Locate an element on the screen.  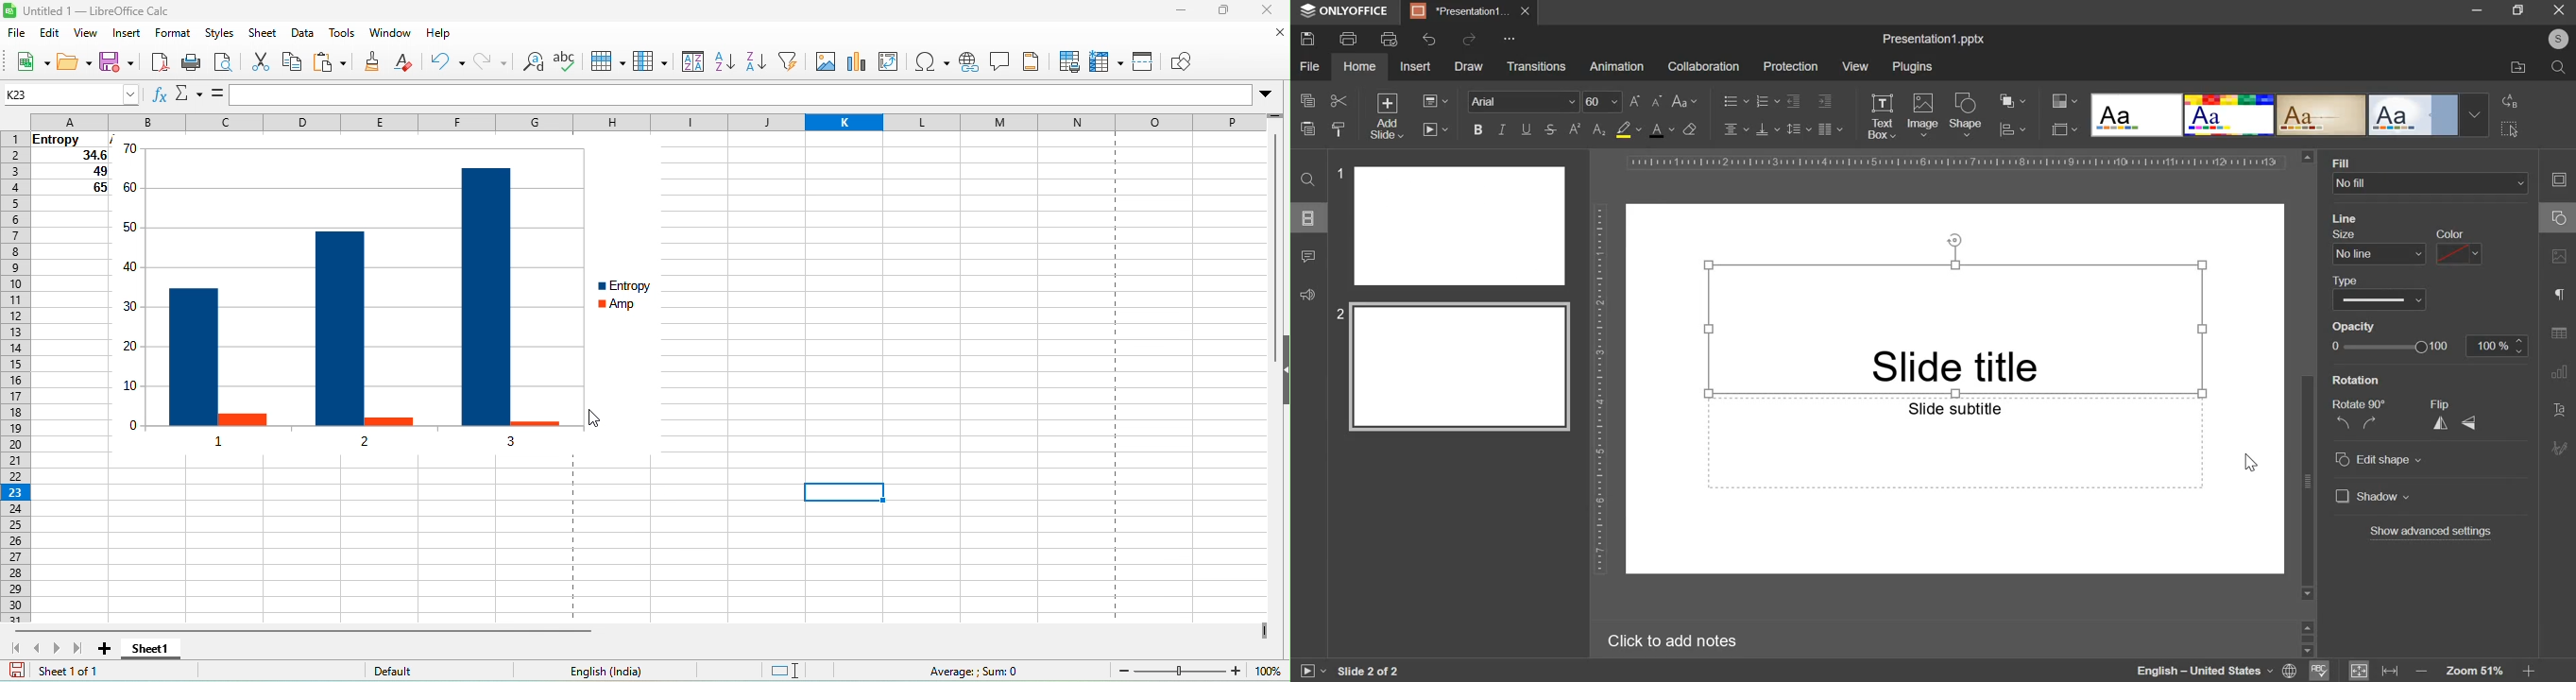
print area is located at coordinates (1066, 63).